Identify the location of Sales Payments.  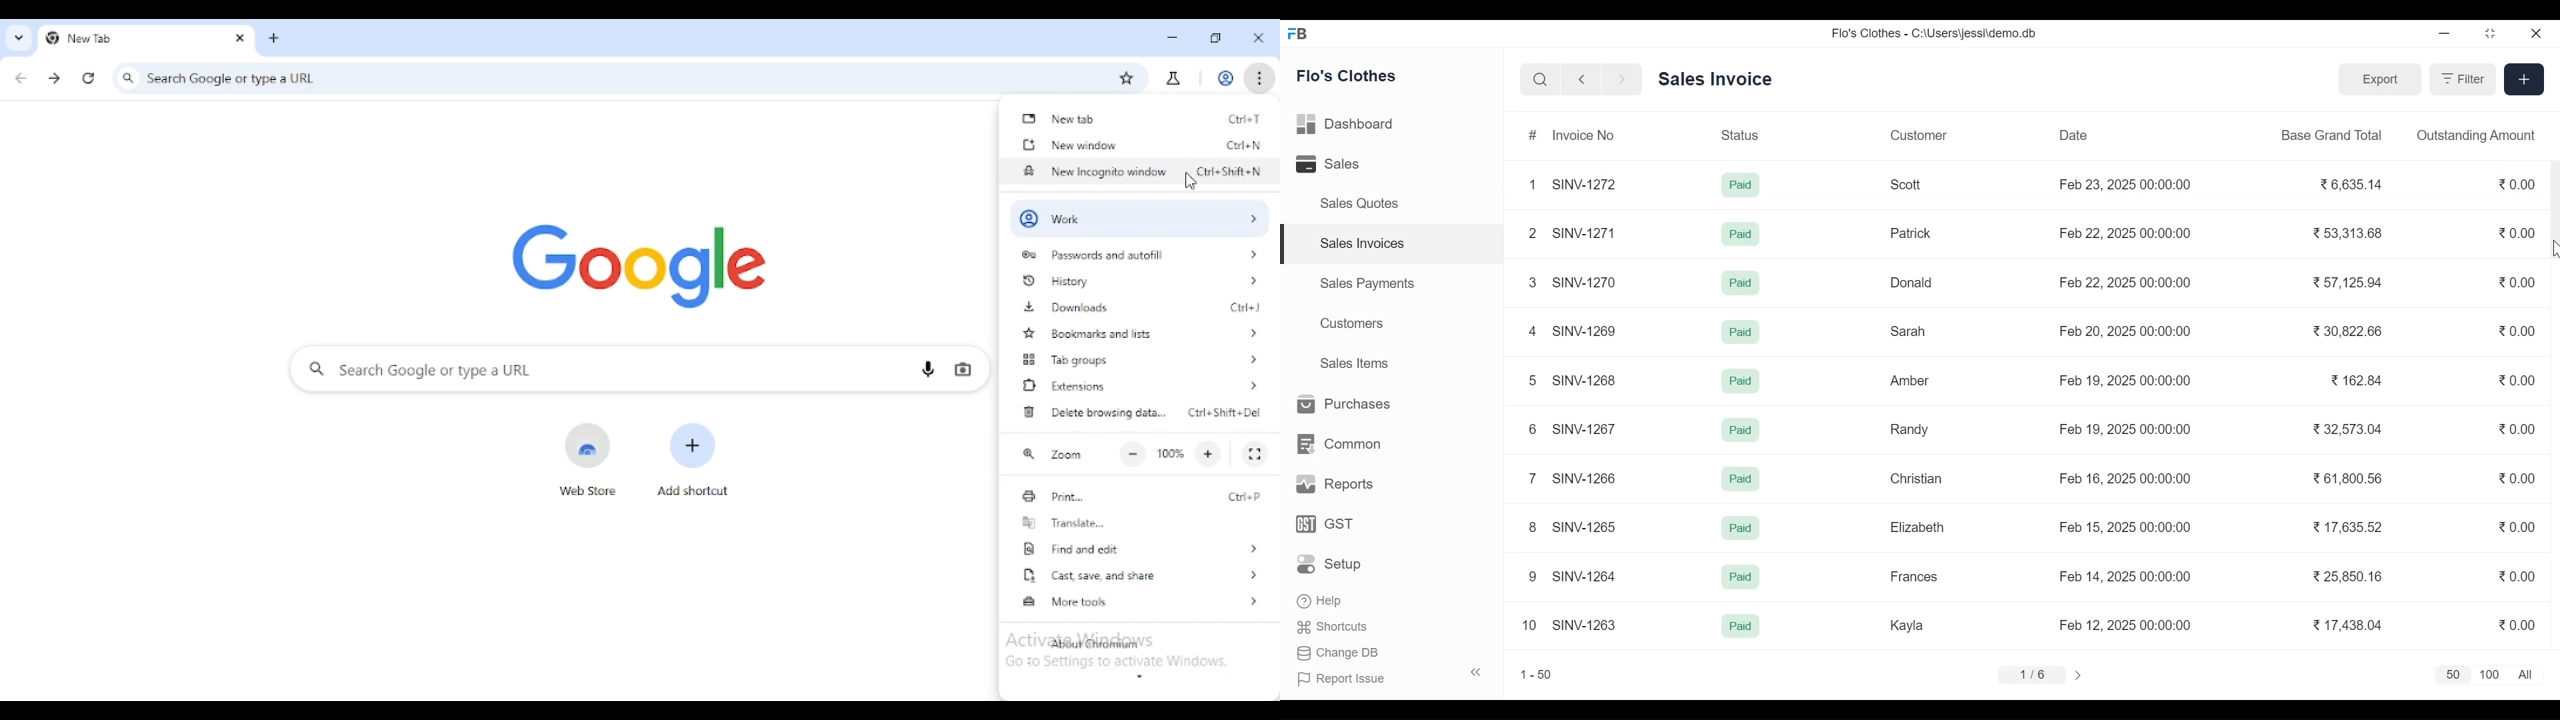
(1368, 283).